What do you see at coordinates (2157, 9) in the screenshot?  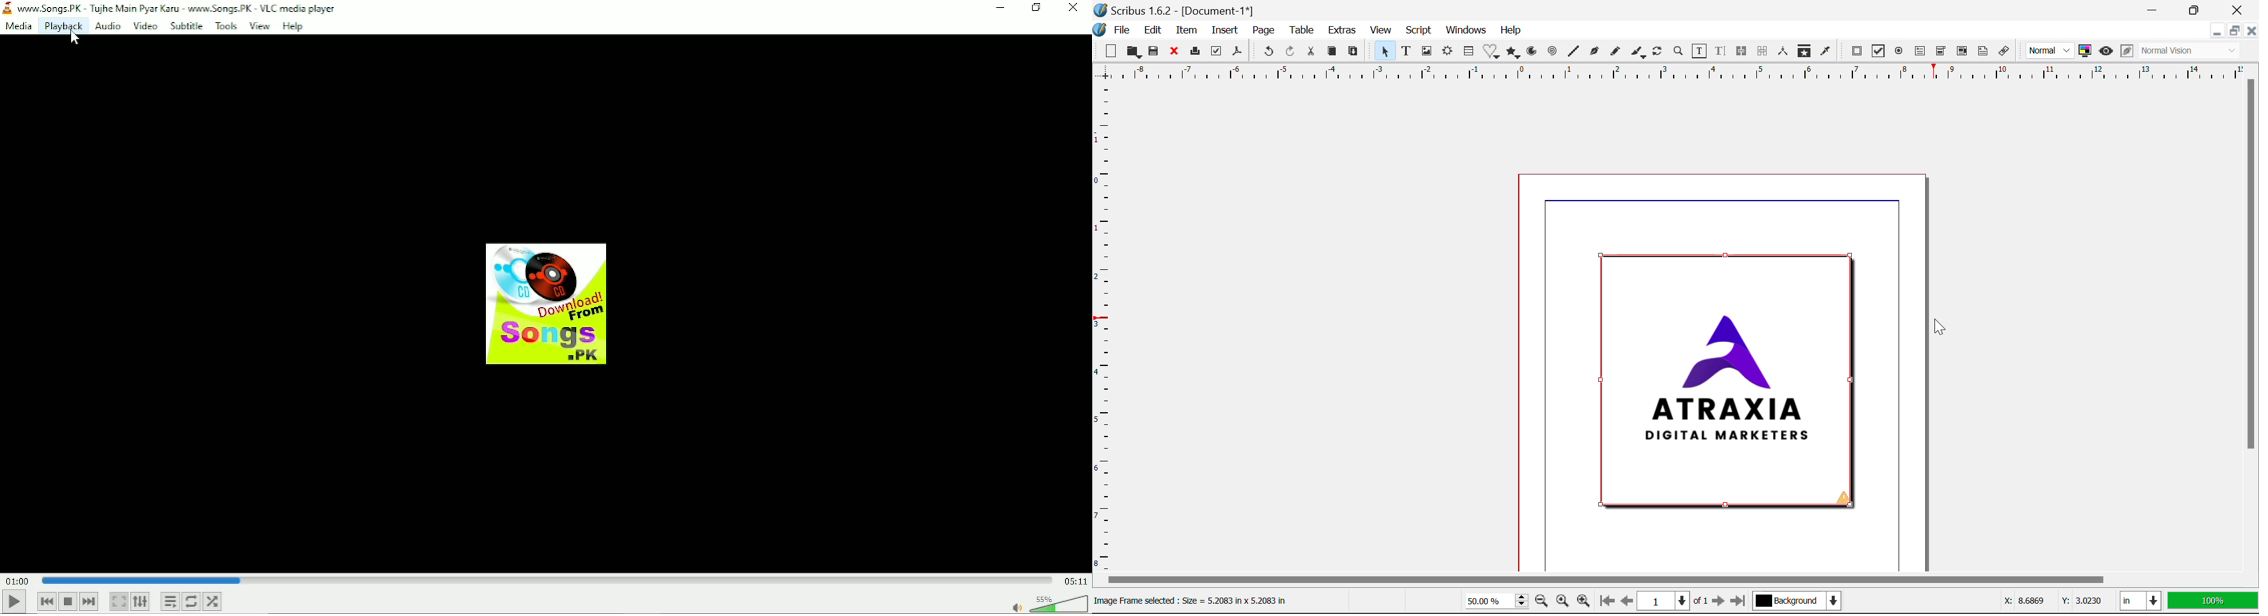 I see `Restore Down` at bounding box center [2157, 9].